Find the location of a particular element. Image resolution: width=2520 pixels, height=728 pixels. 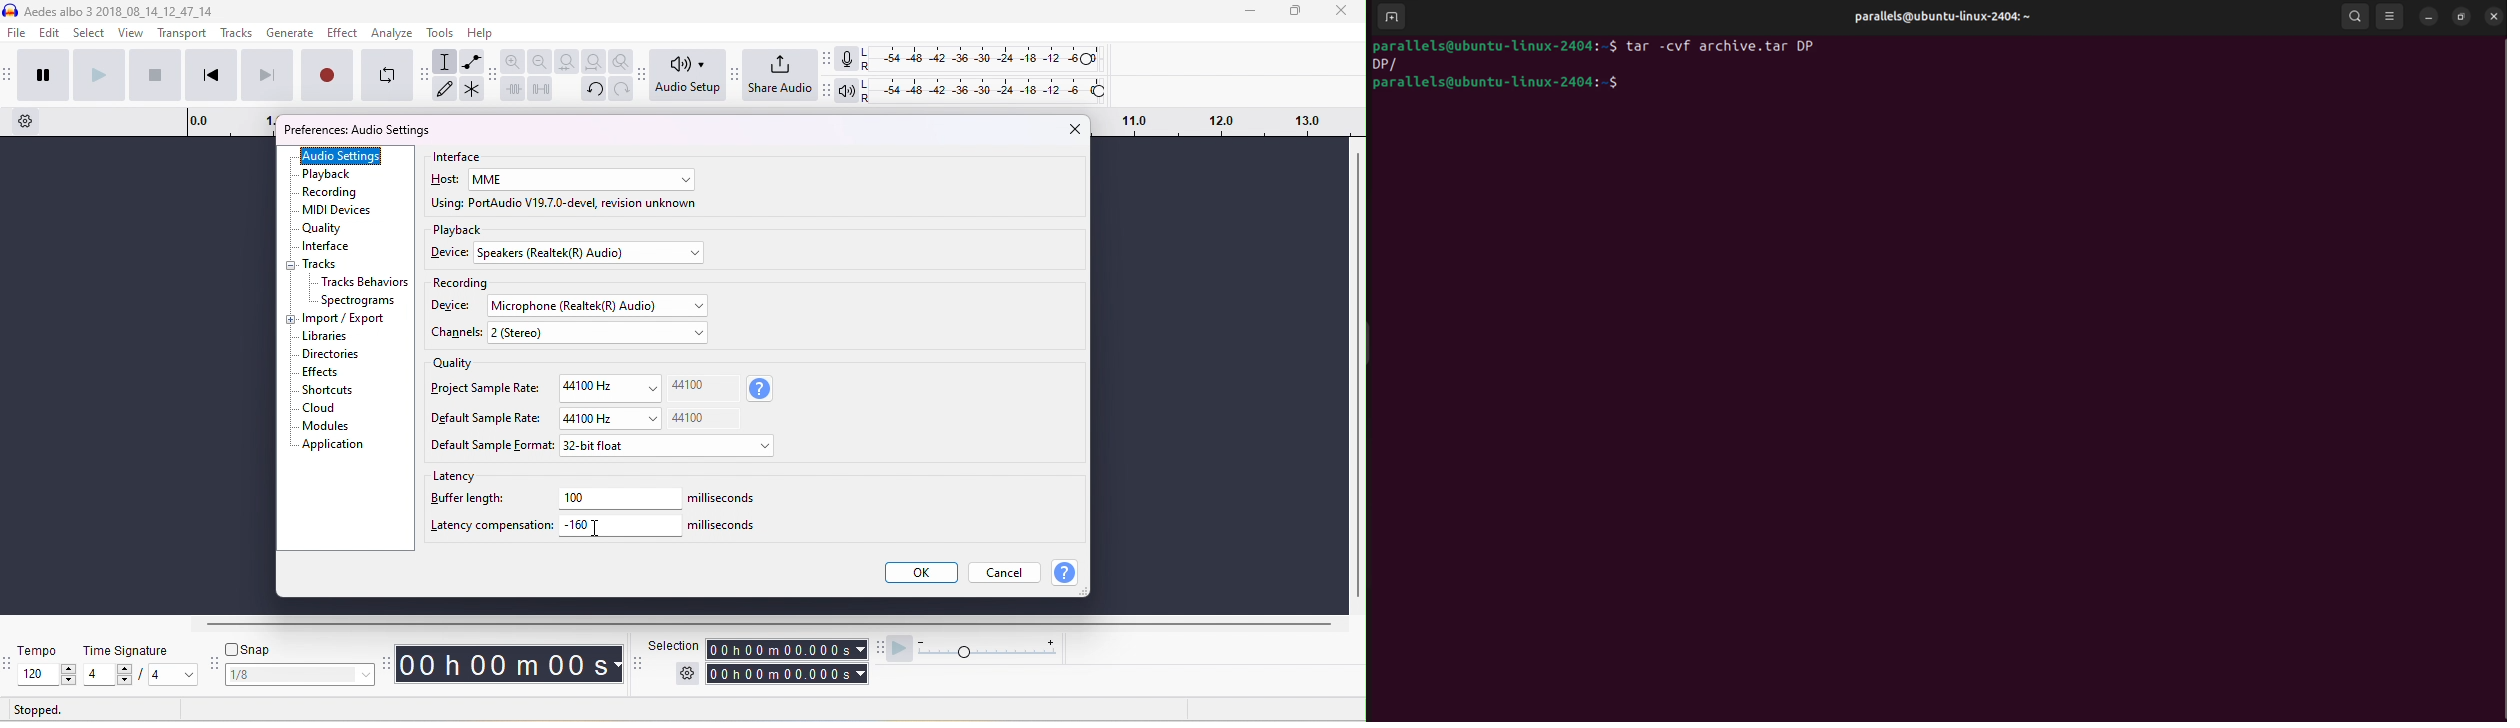

recording is located at coordinates (332, 191).